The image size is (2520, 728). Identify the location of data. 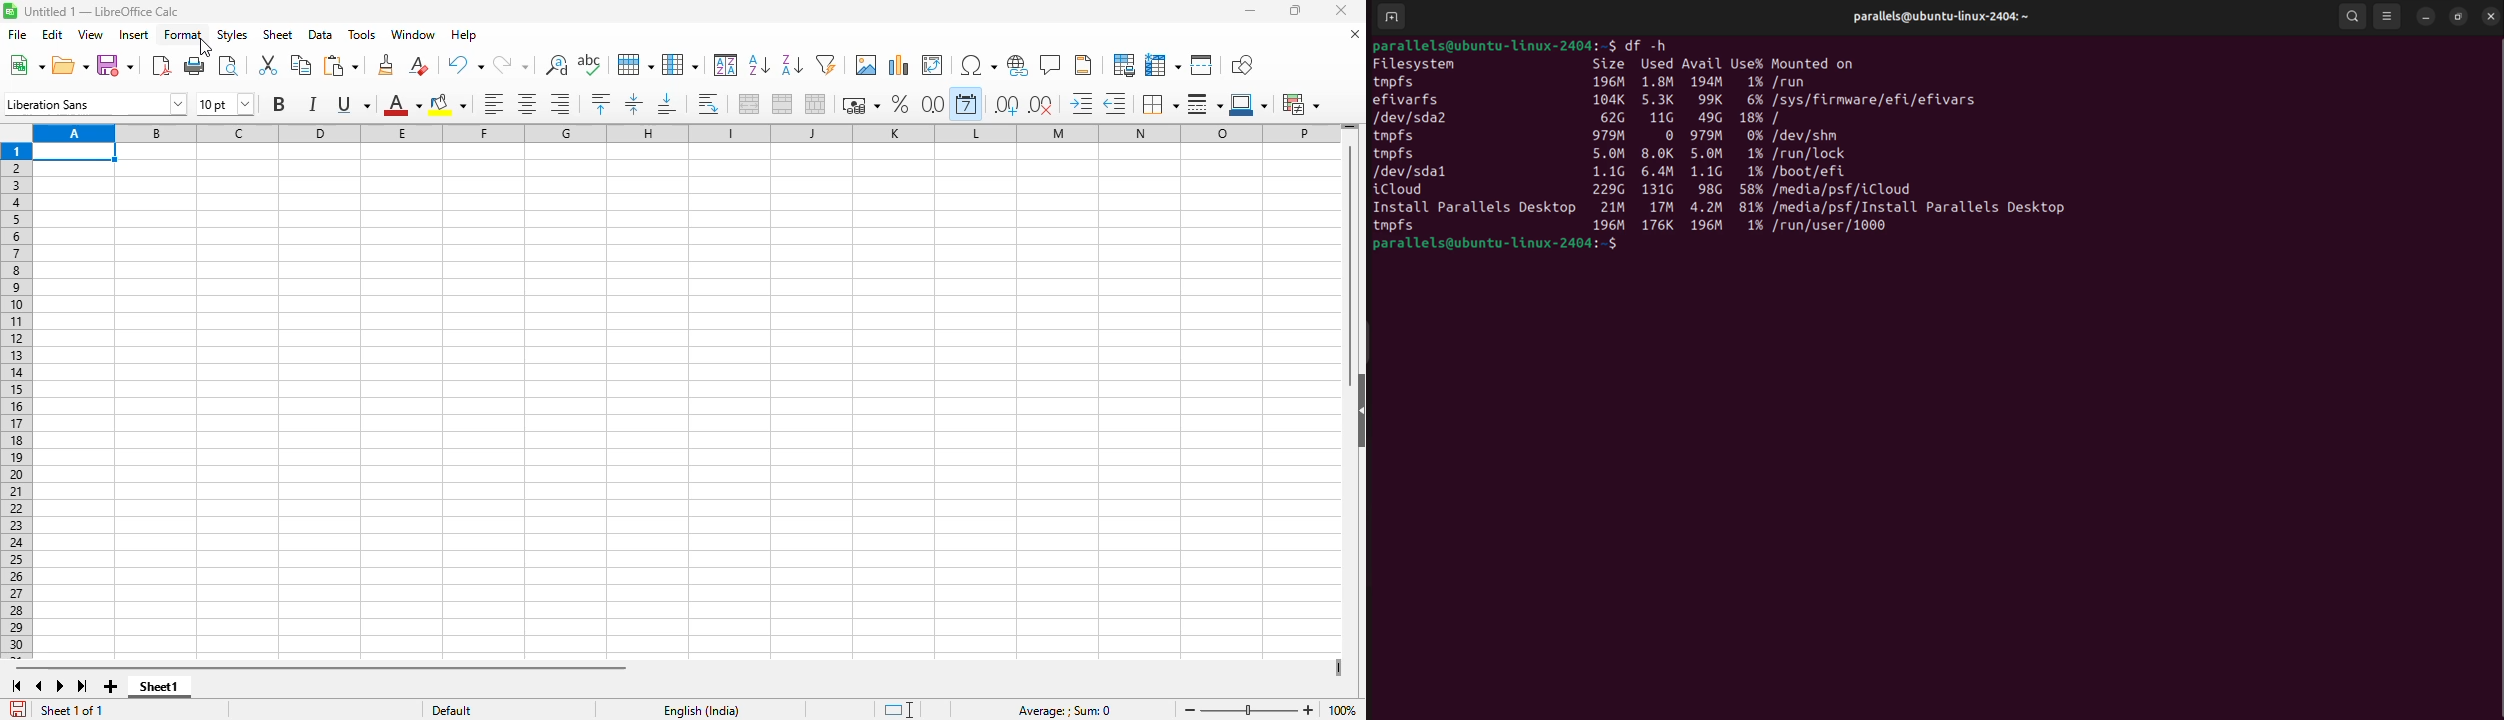
(321, 35).